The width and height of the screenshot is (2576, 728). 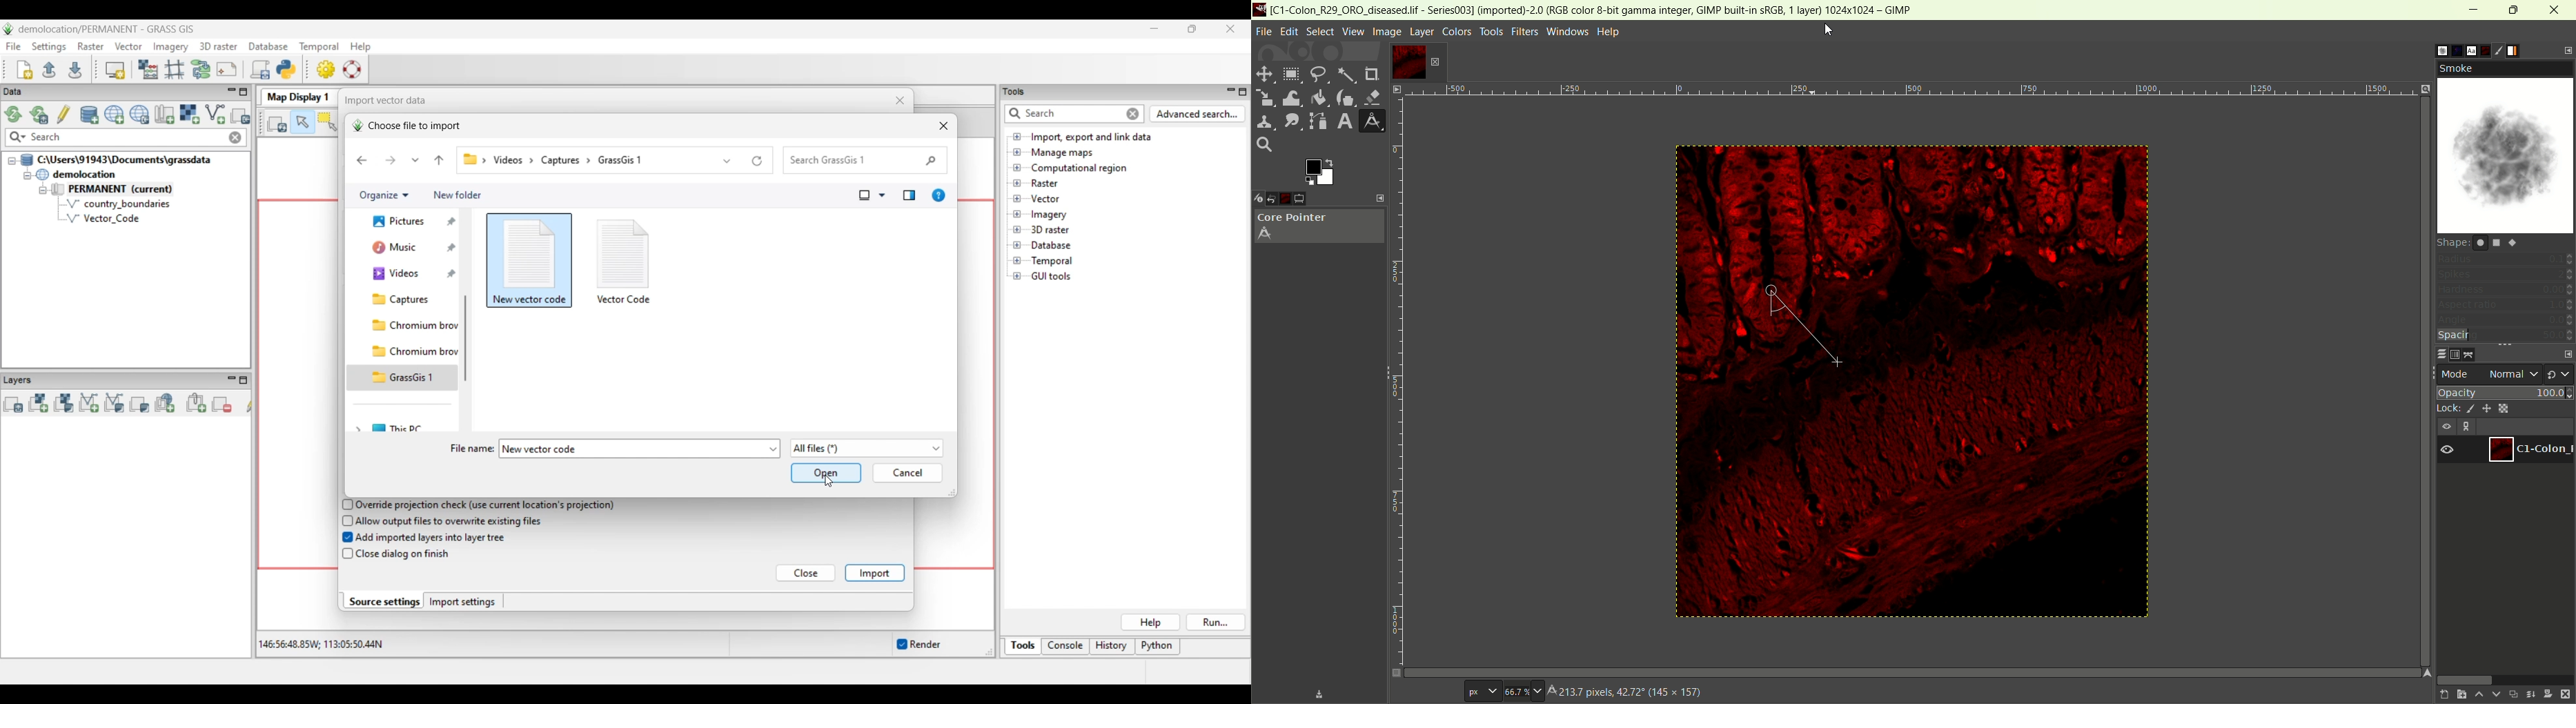 What do you see at coordinates (2522, 50) in the screenshot?
I see `gradient` at bounding box center [2522, 50].